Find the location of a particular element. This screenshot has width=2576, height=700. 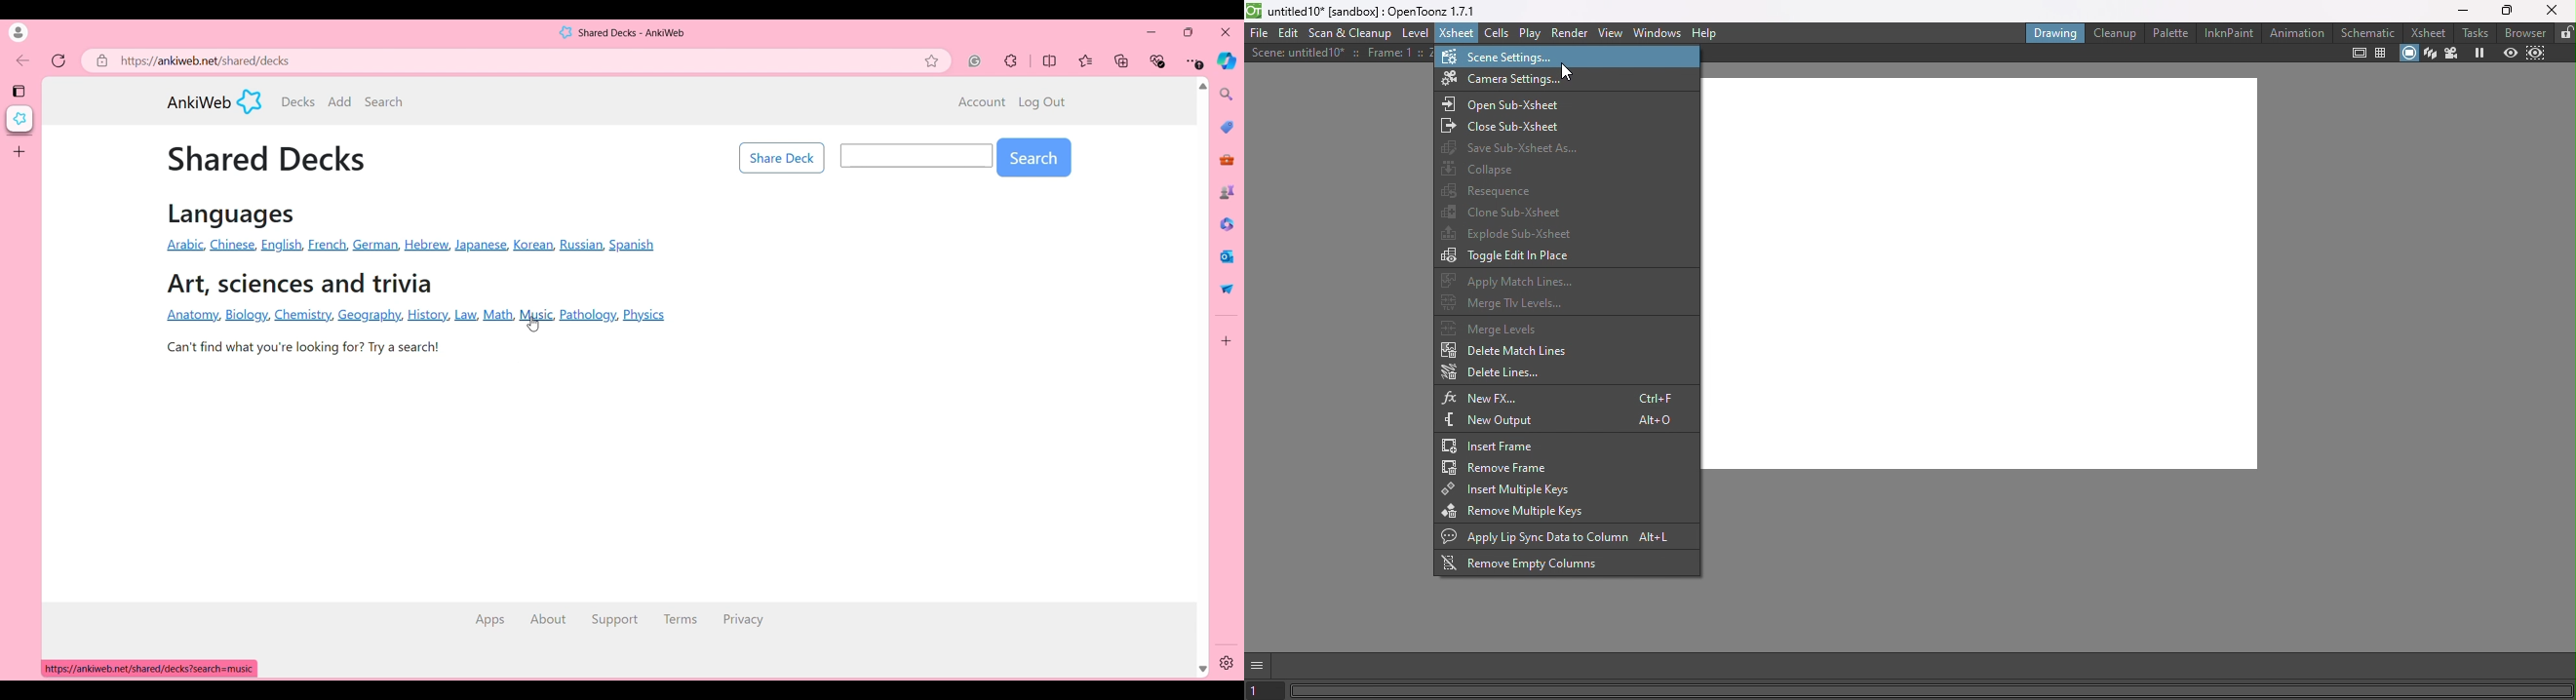

Insert frame is located at coordinates (1500, 445).